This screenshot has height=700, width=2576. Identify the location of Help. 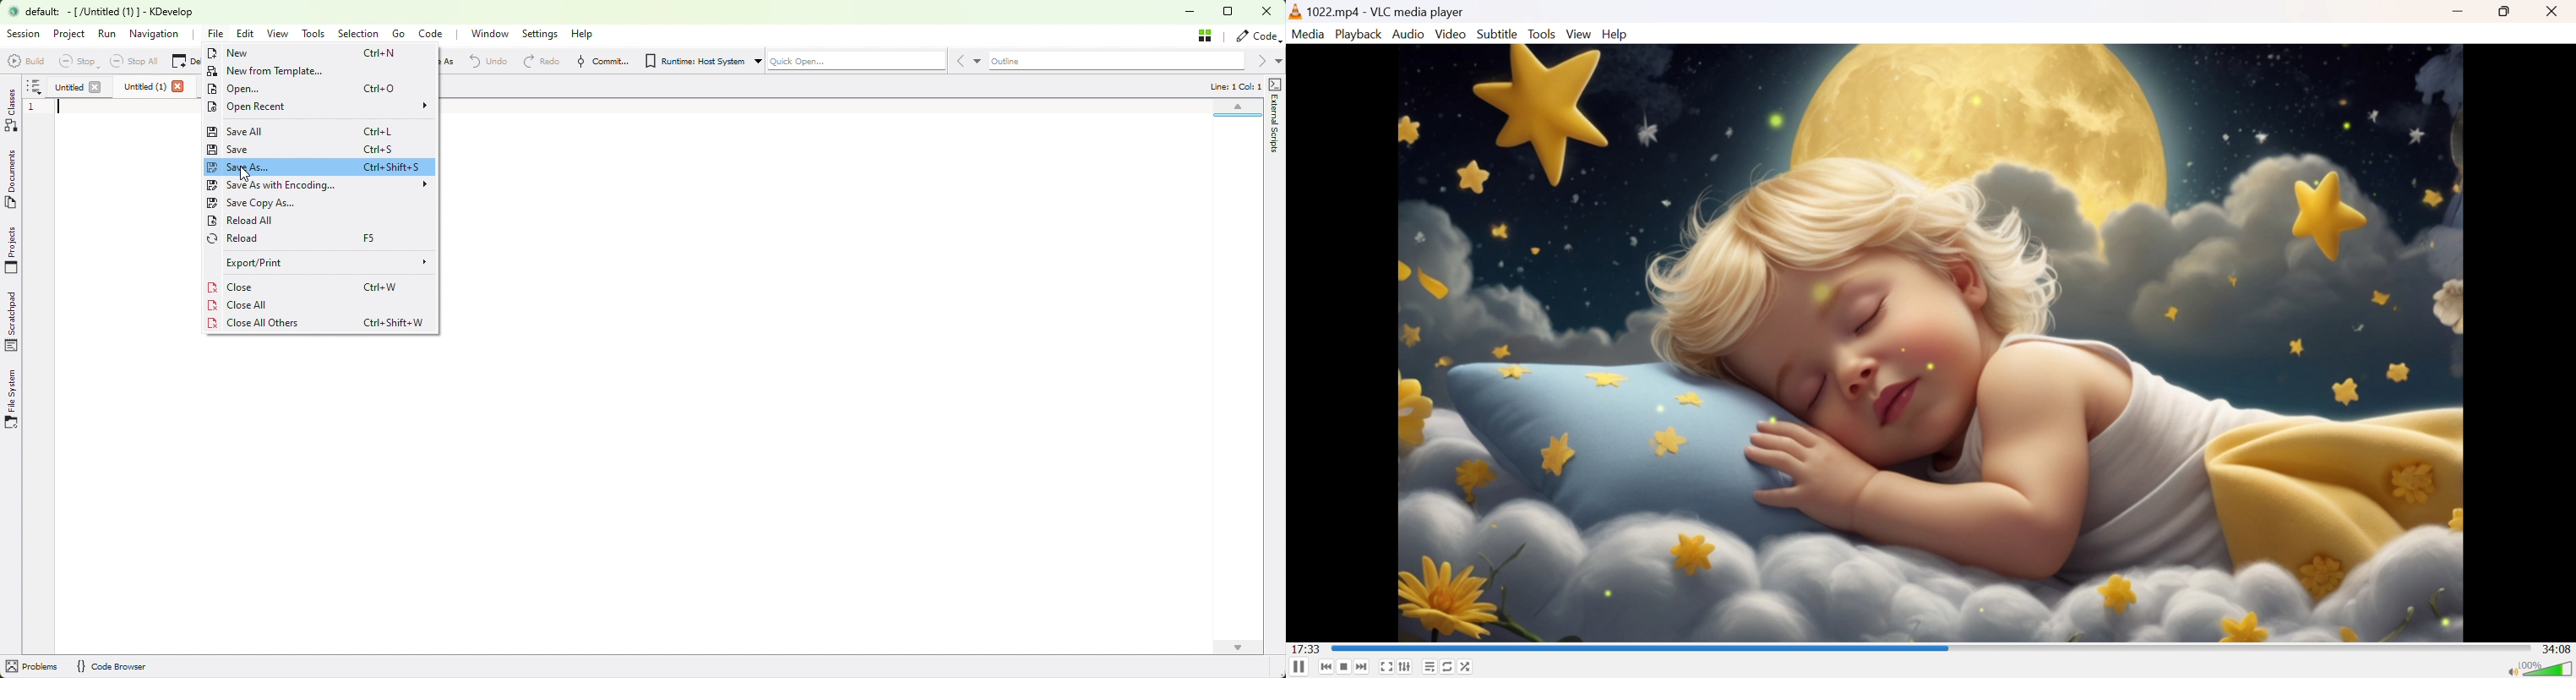
(1617, 34).